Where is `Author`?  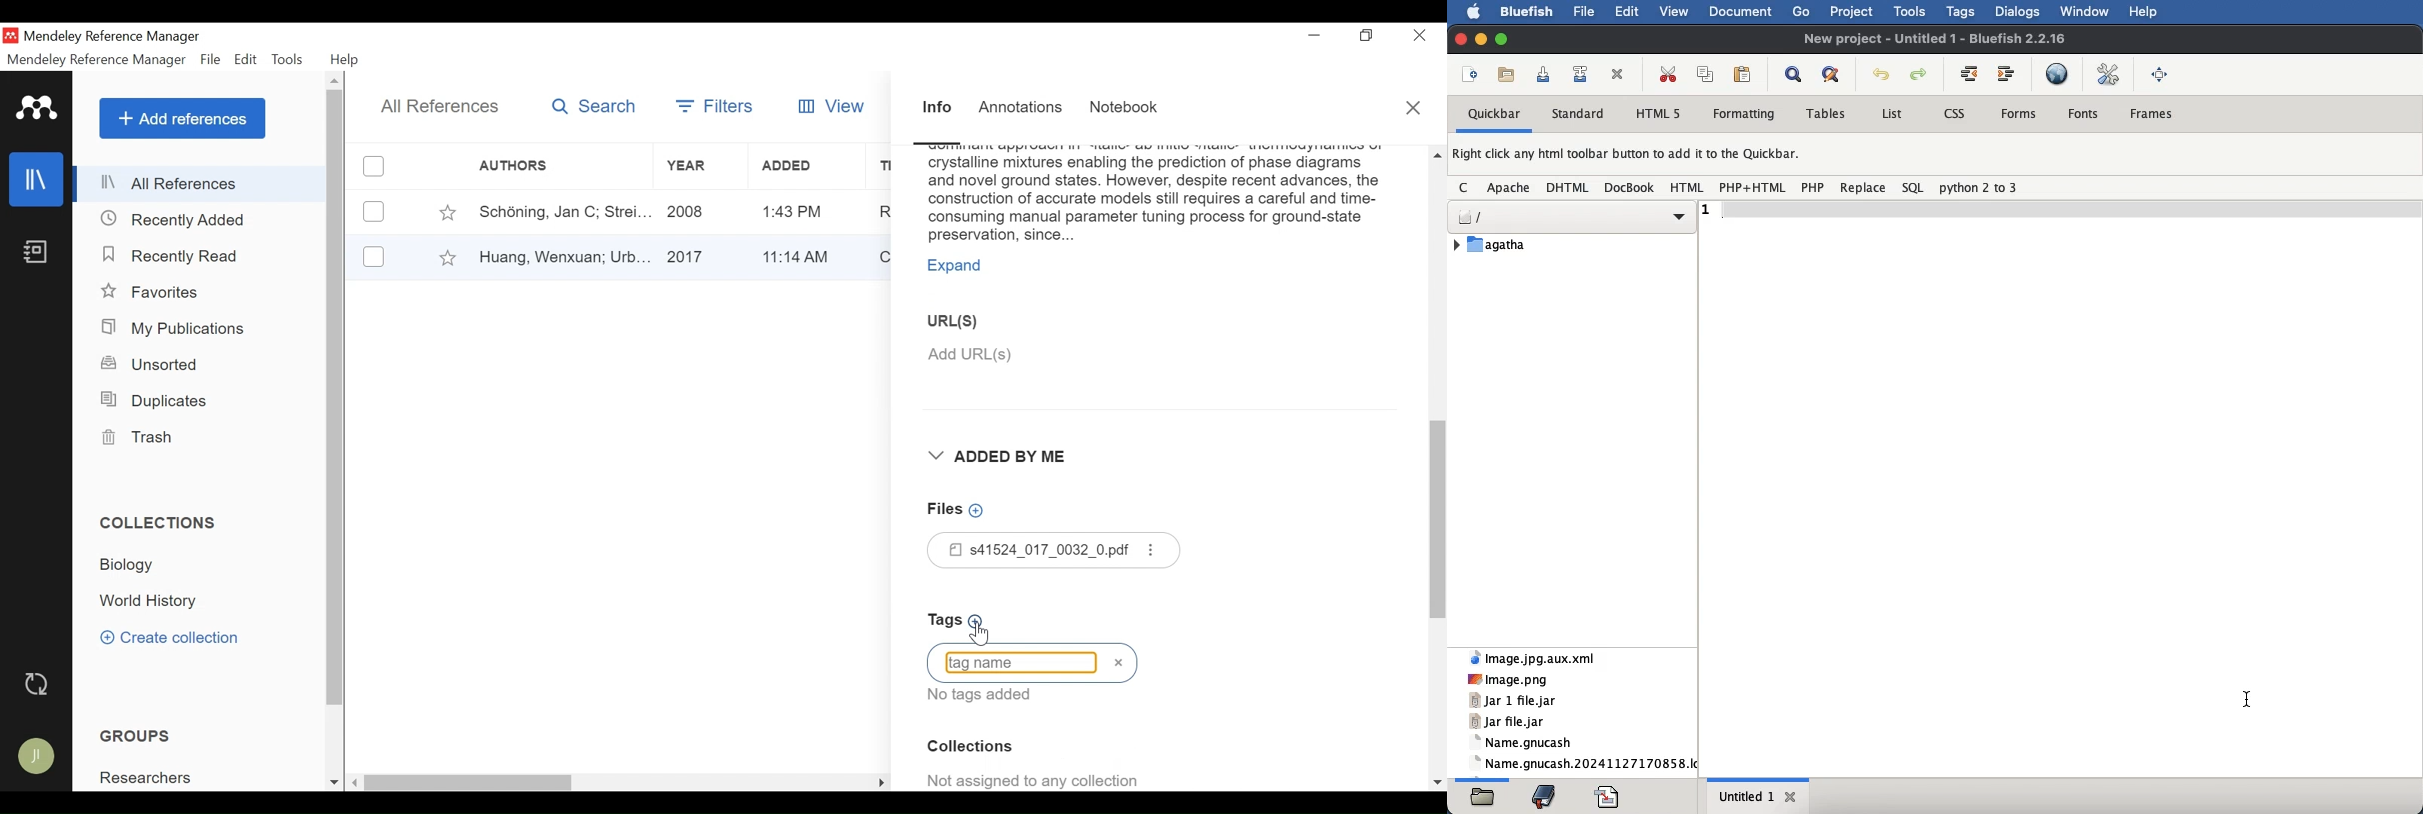 Author is located at coordinates (562, 256).